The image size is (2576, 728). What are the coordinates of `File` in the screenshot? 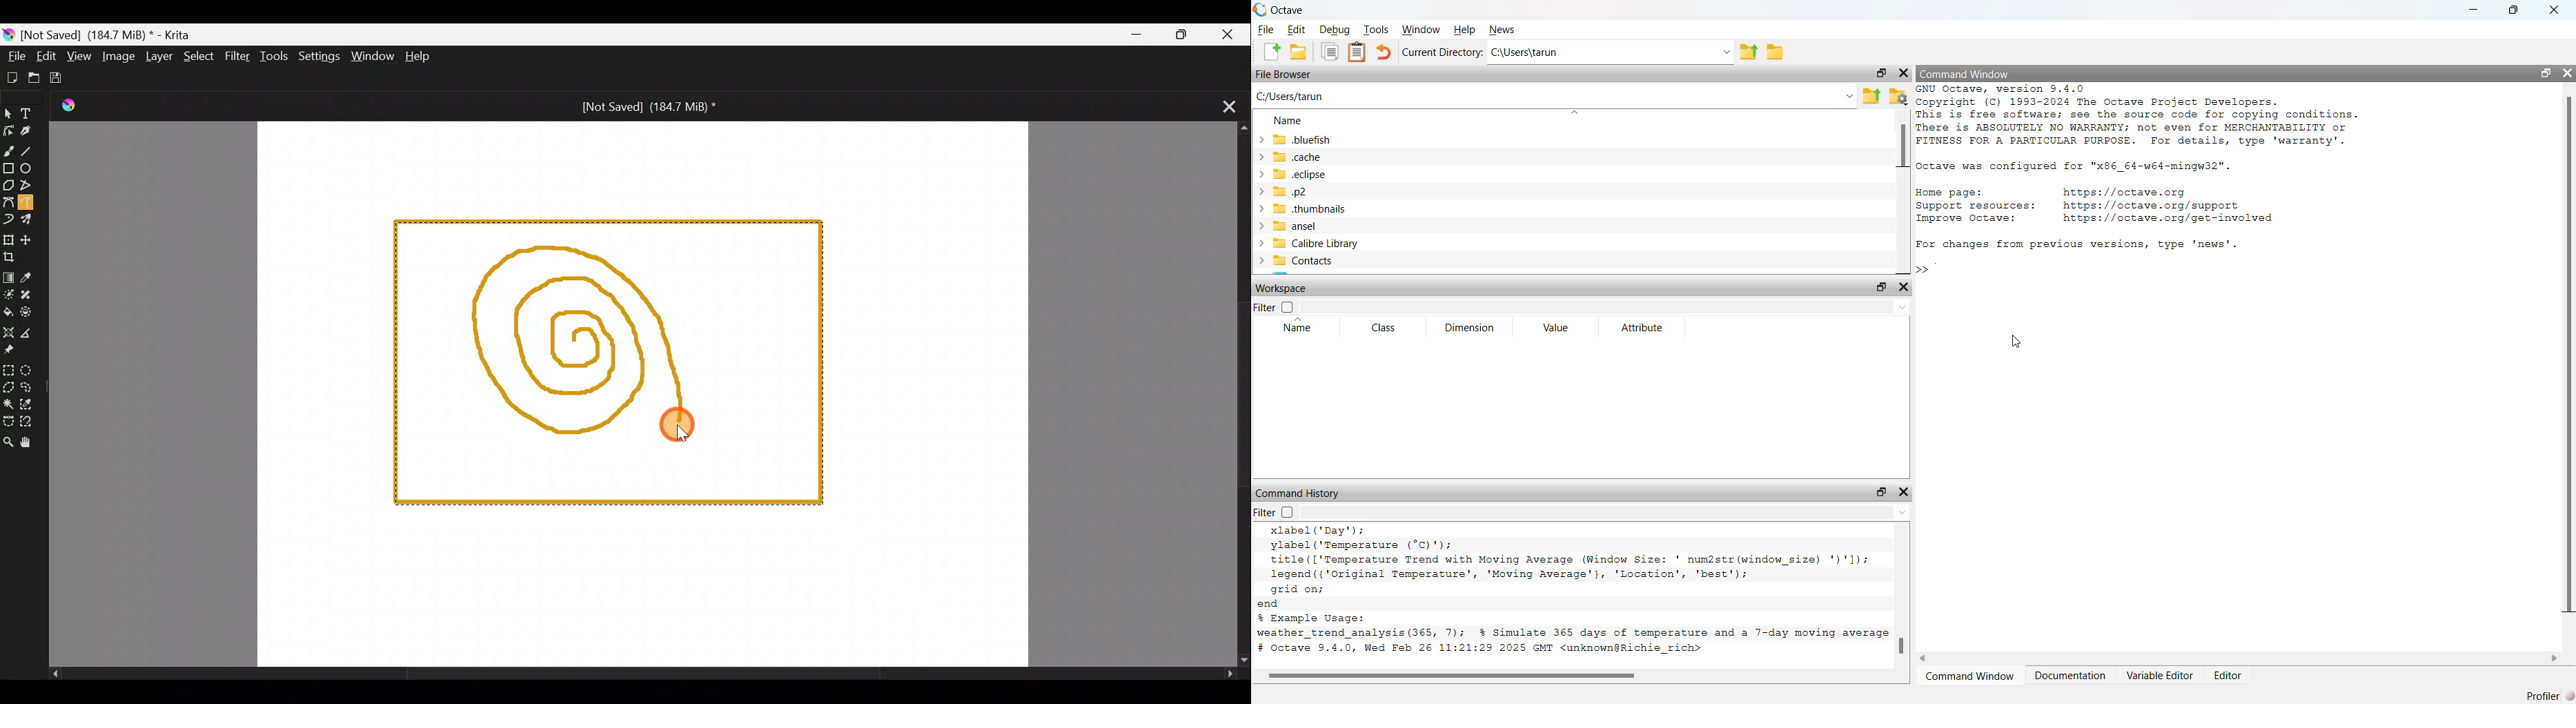 It's located at (13, 55).